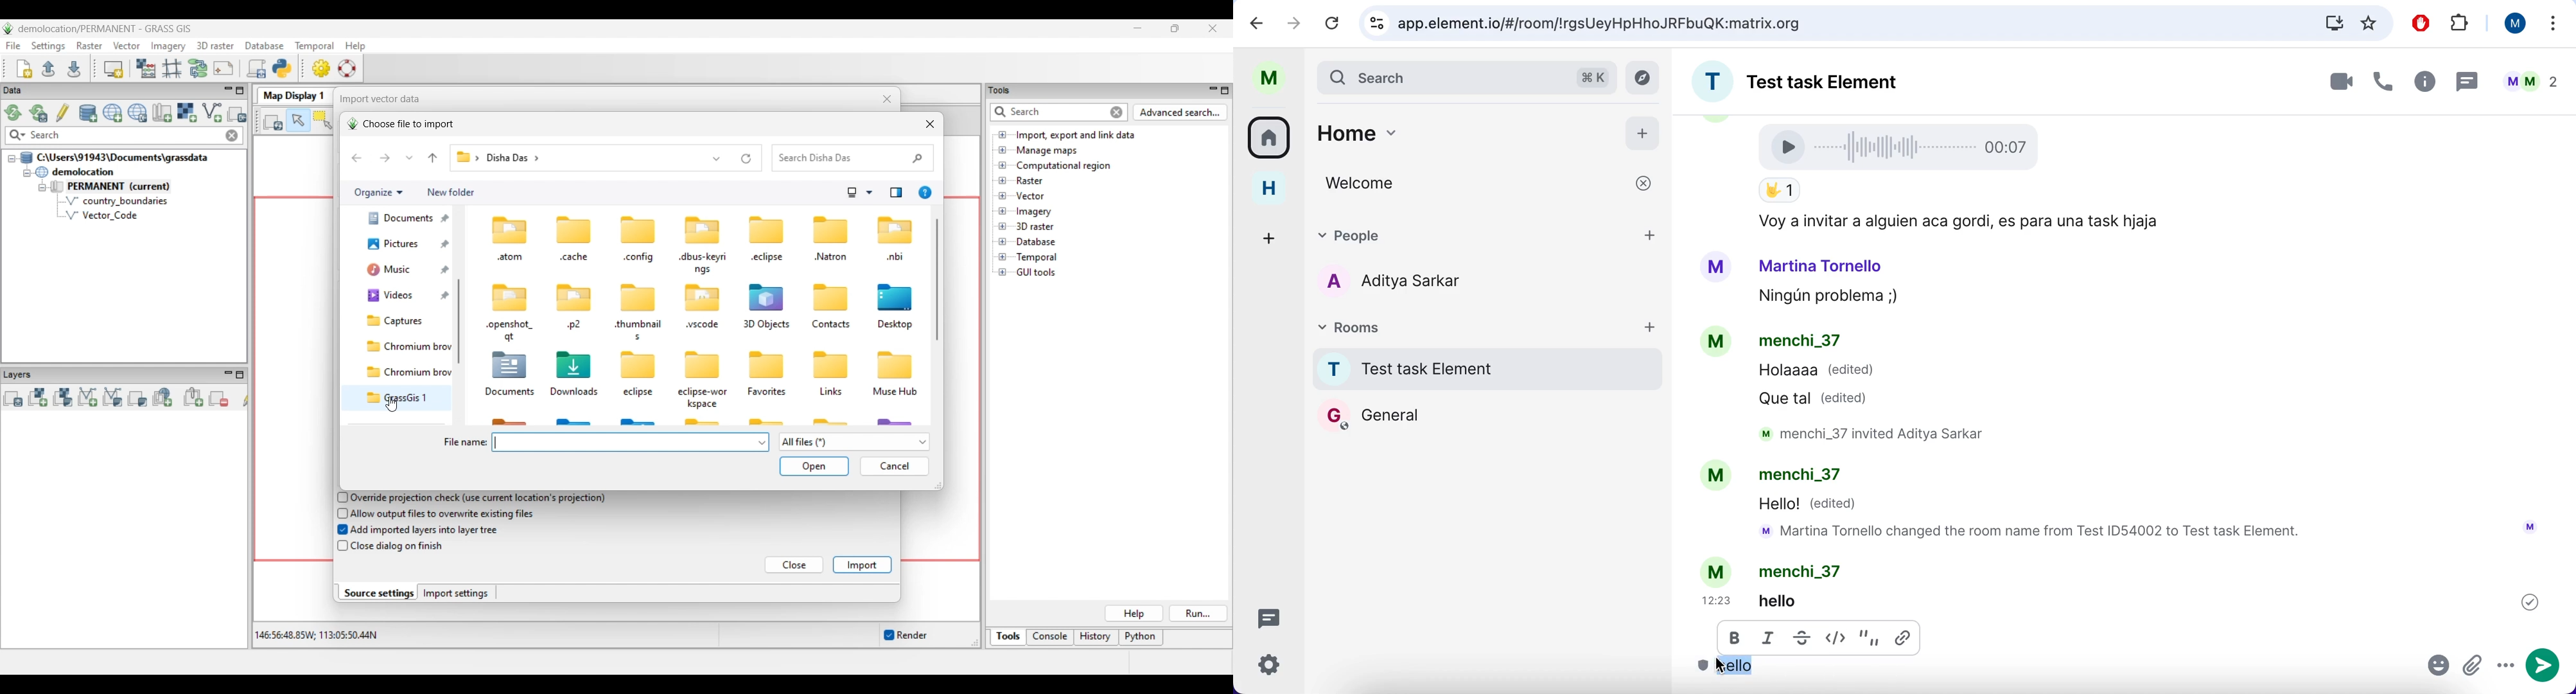 The image size is (2576, 700). What do you see at coordinates (2424, 24) in the screenshot?
I see `ad block` at bounding box center [2424, 24].